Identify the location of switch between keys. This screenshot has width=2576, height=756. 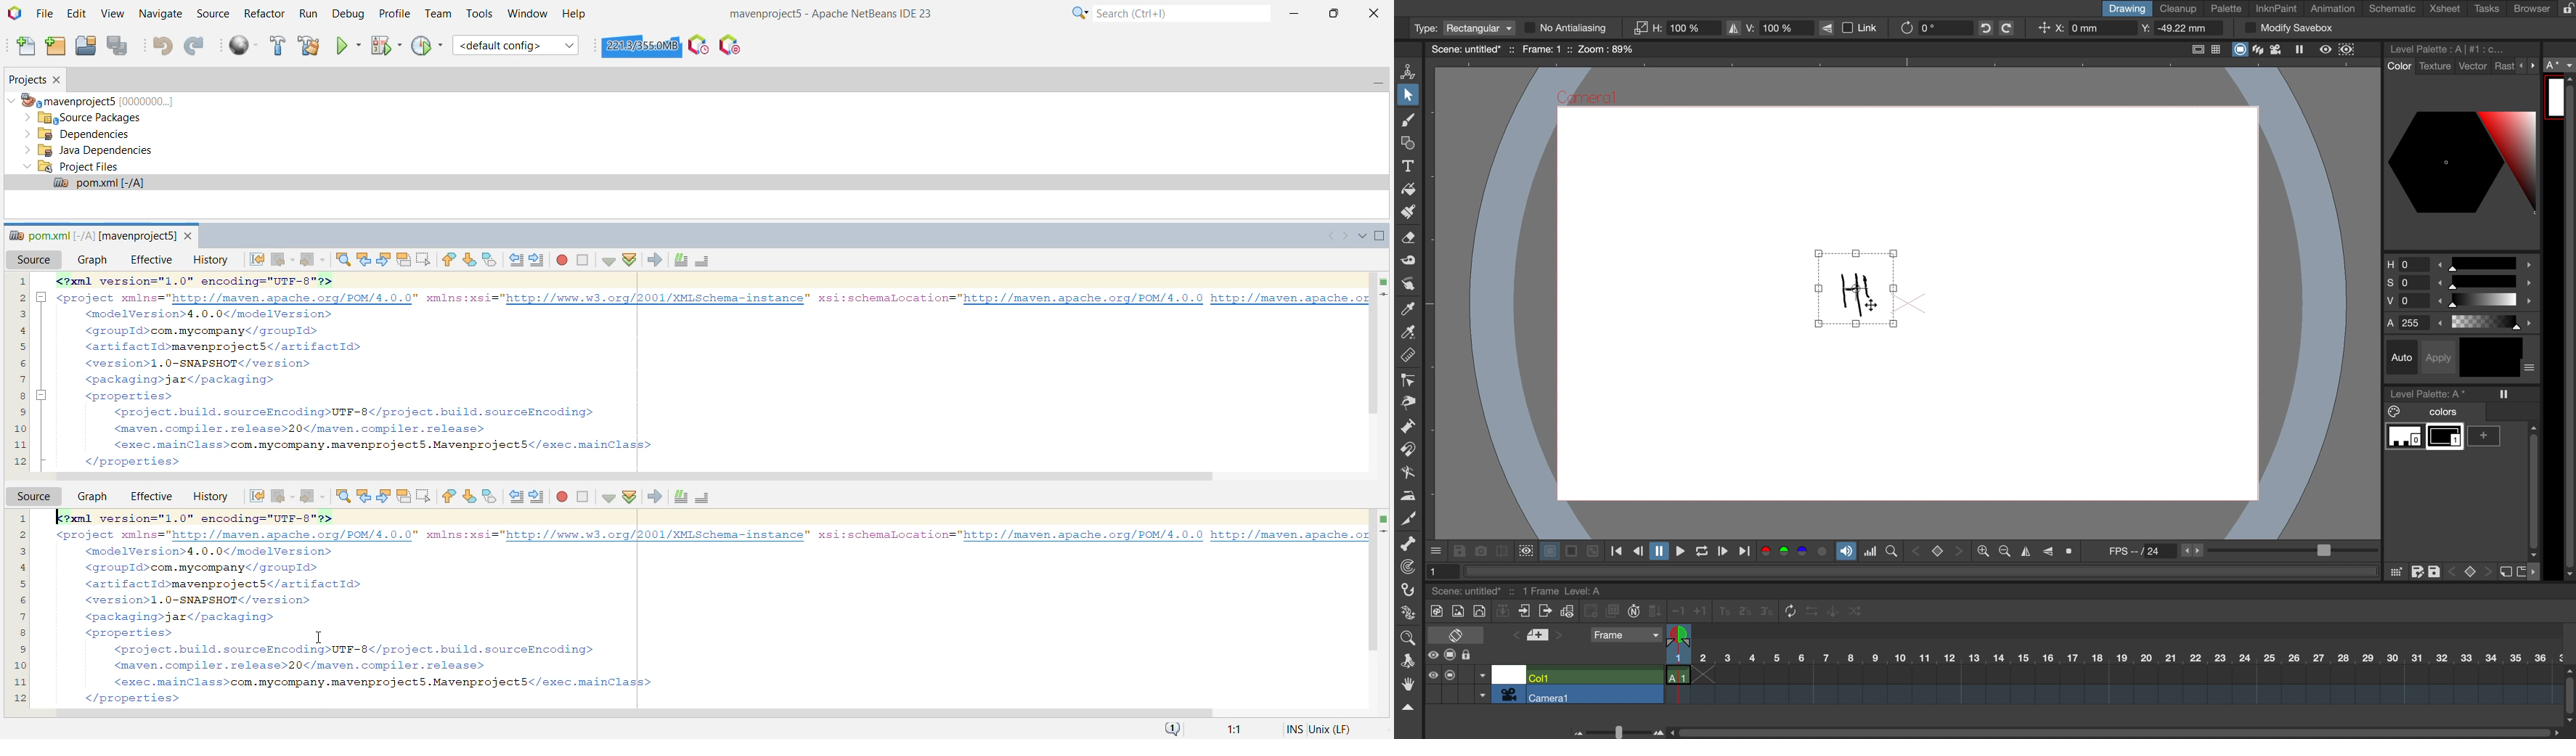
(1937, 551).